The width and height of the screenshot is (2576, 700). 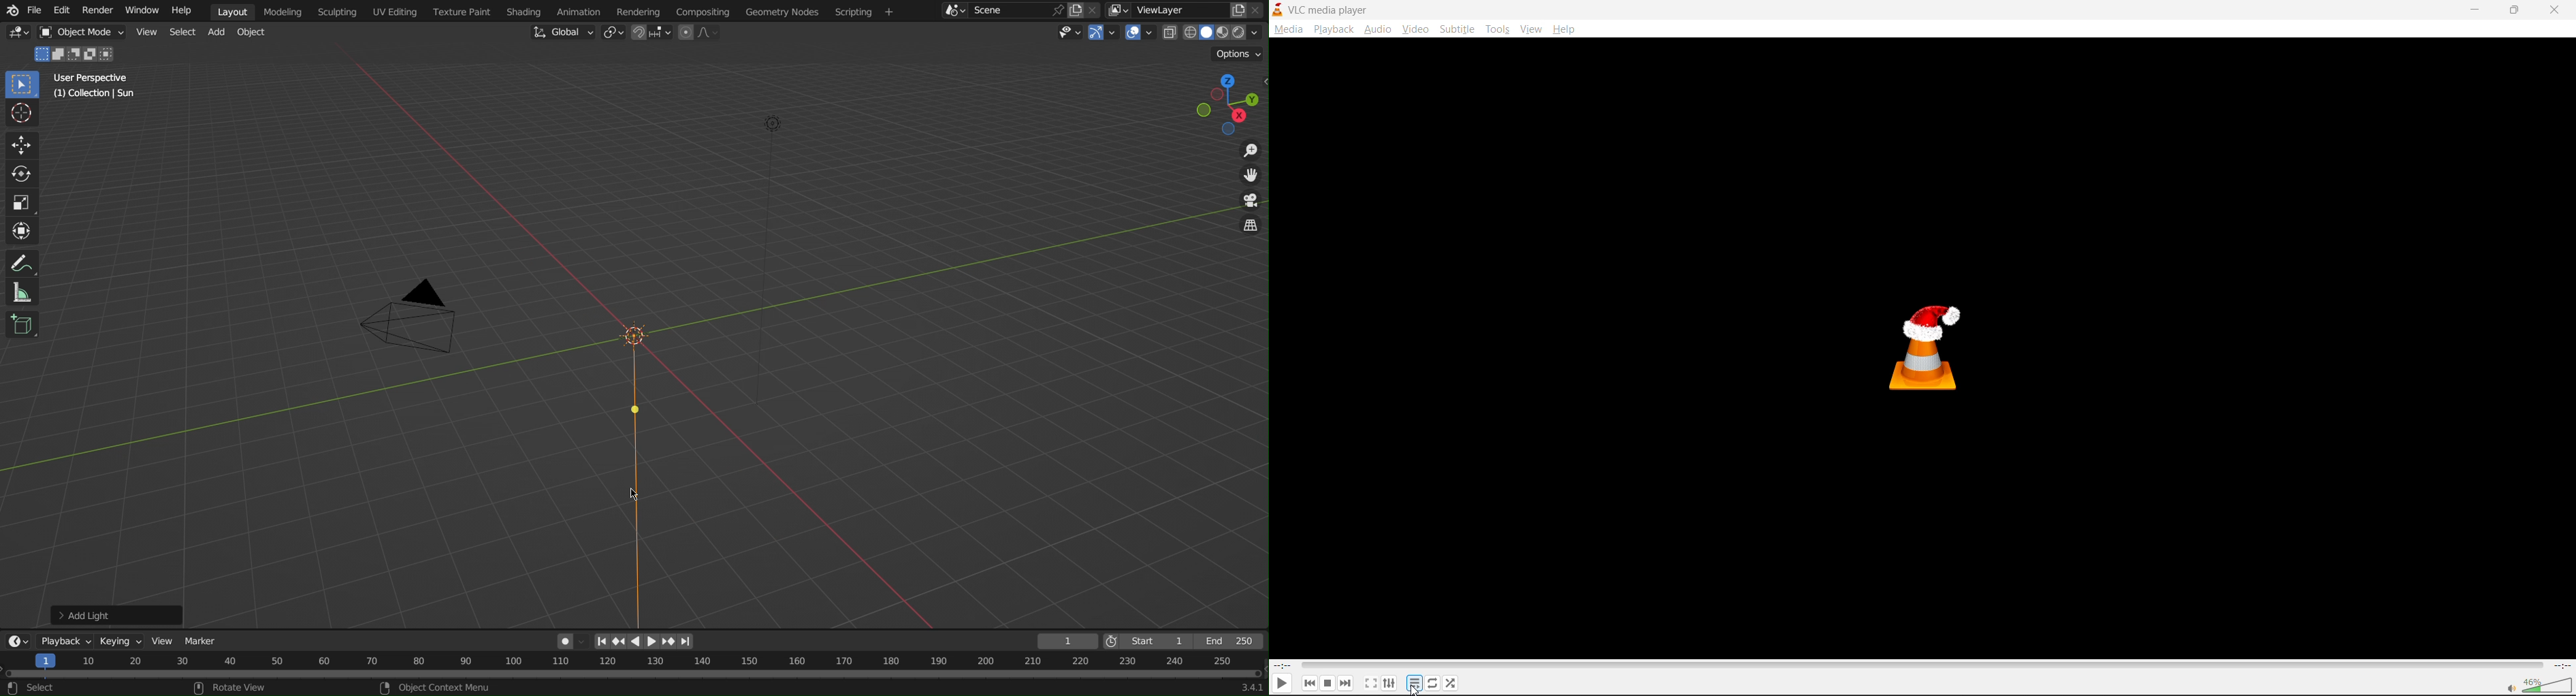 What do you see at coordinates (1140, 34) in the screenshot?
I see `Show Overlays` at bounding box center [1140, 34].